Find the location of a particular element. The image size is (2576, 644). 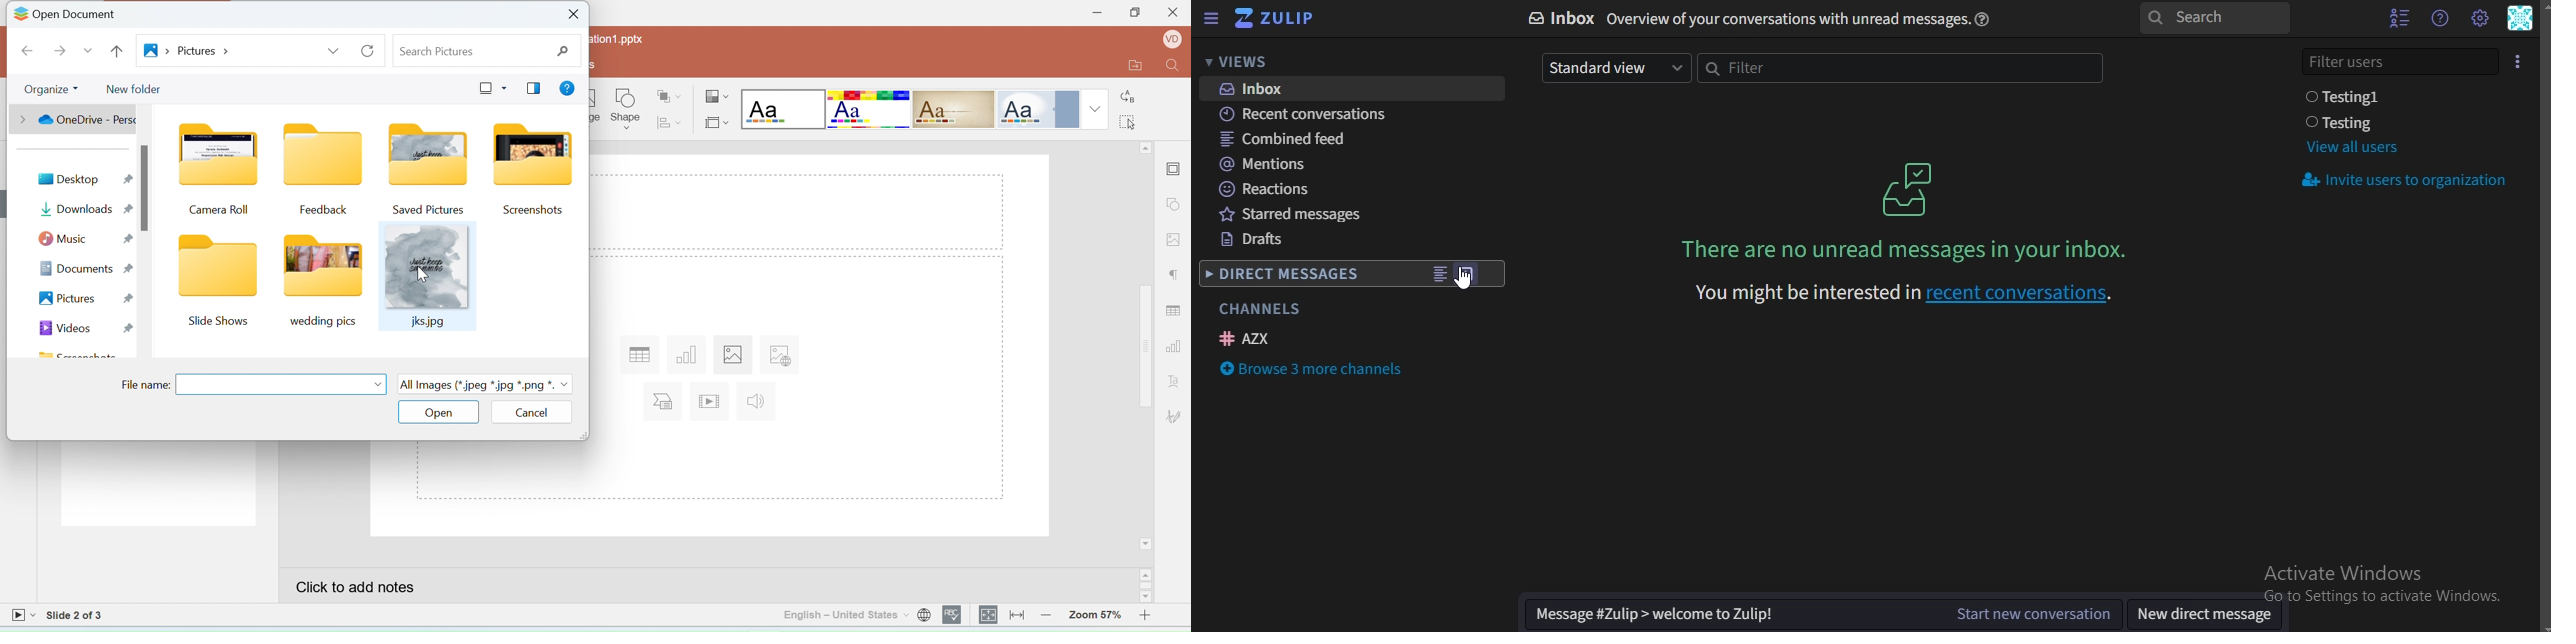

recent conversations is located at coordinates (1316, 116).